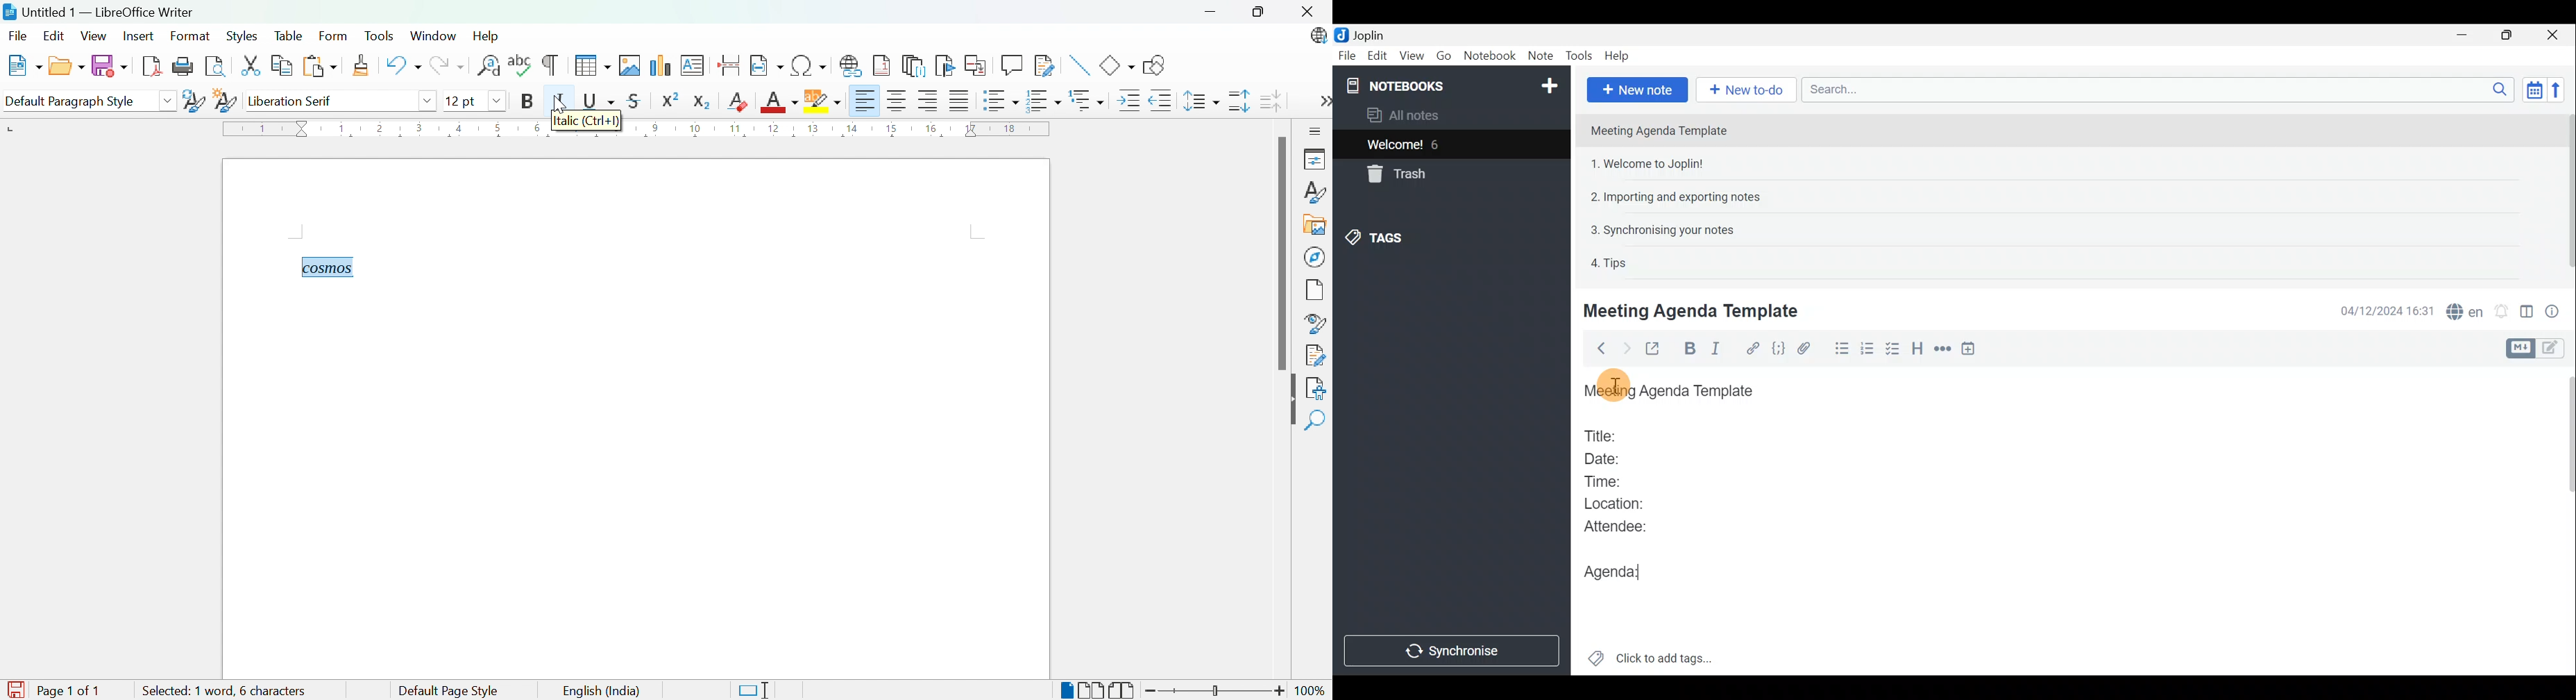 The height and width of the screenshot is (700, 2576). What do you see at coordinates (241, 38) in the screenshot?
I see `Styles` at bounding box center [241, 38].